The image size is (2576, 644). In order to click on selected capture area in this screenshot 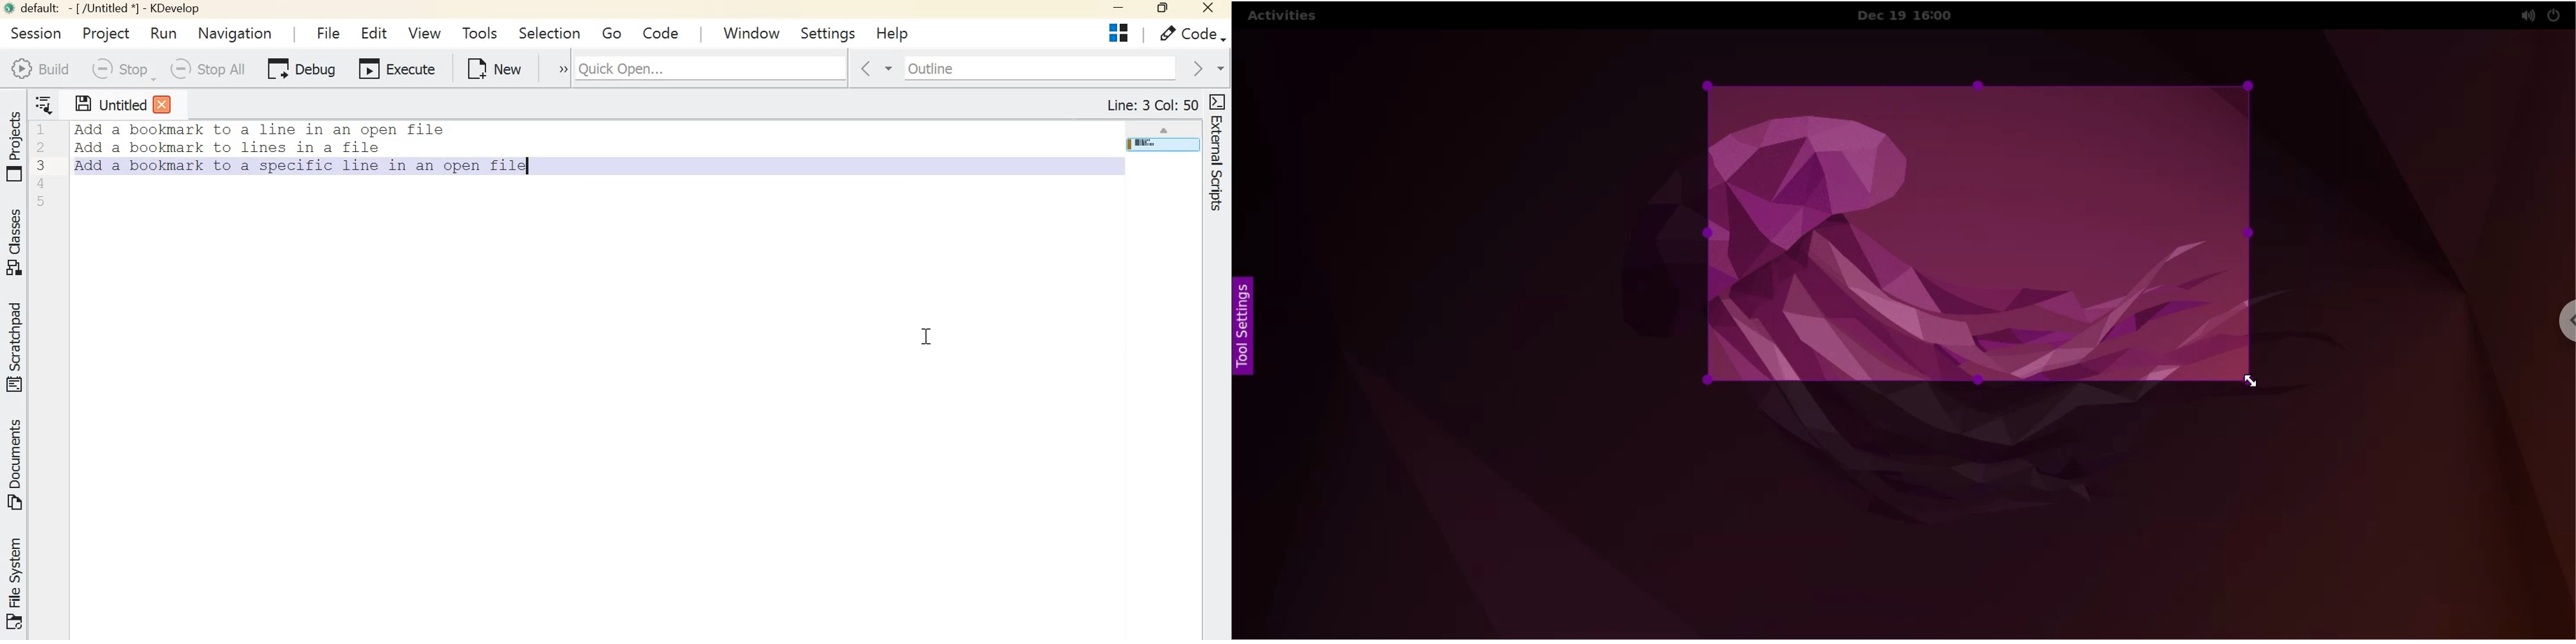, I will do `click(1981, 232)`.